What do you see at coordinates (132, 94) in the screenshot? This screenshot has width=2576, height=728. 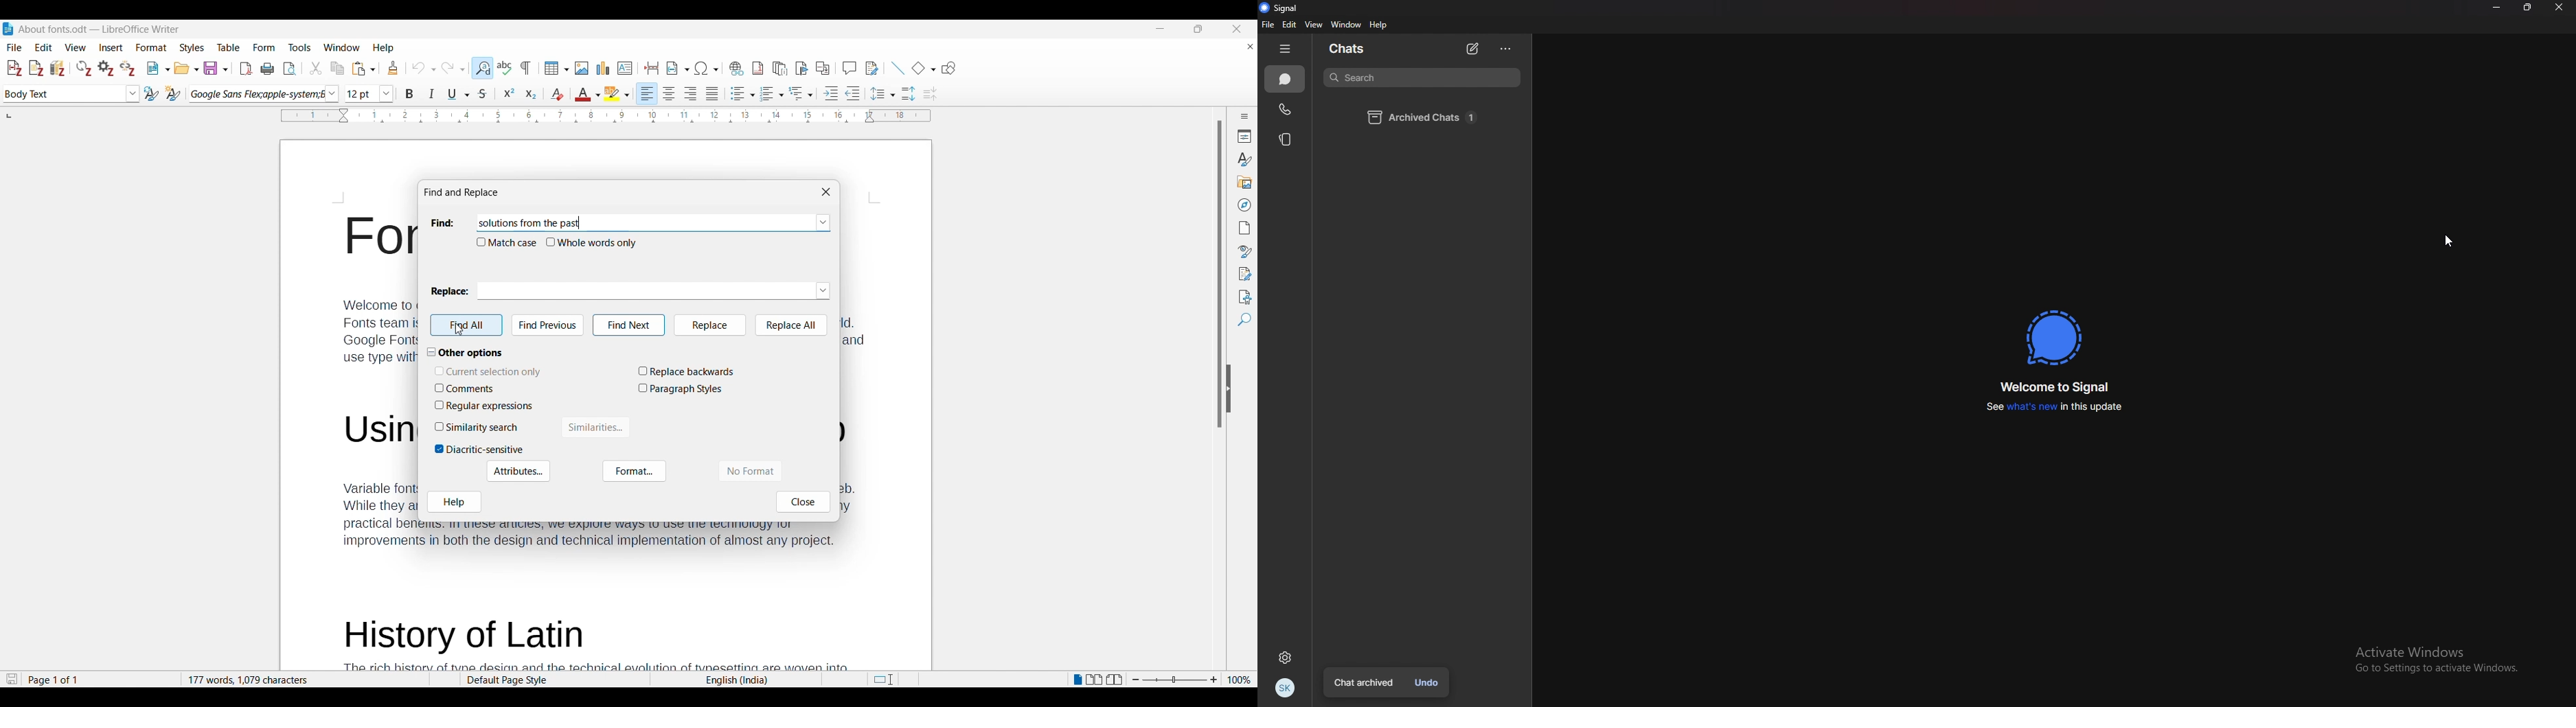 I see `Paragraph style options` at bounding box center [132, 94].